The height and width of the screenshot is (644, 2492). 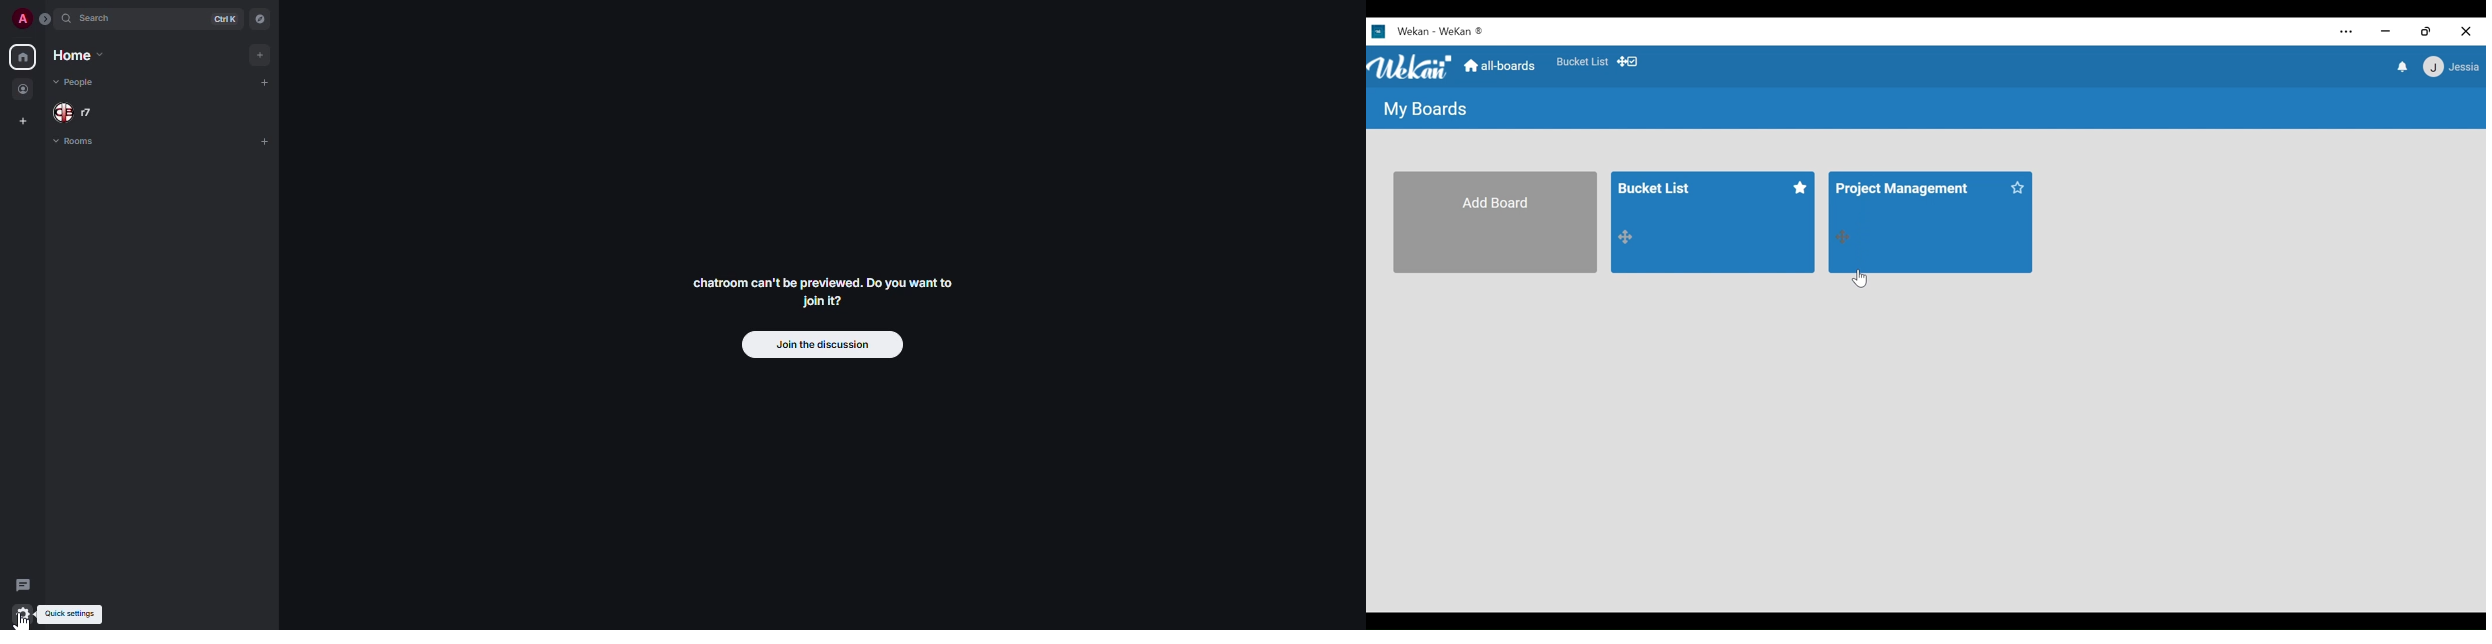 What do you see at coordinates (1627, 62) in the screenshot?
I see `Show Desktop drag handles` at bounding box center [1627, 62].